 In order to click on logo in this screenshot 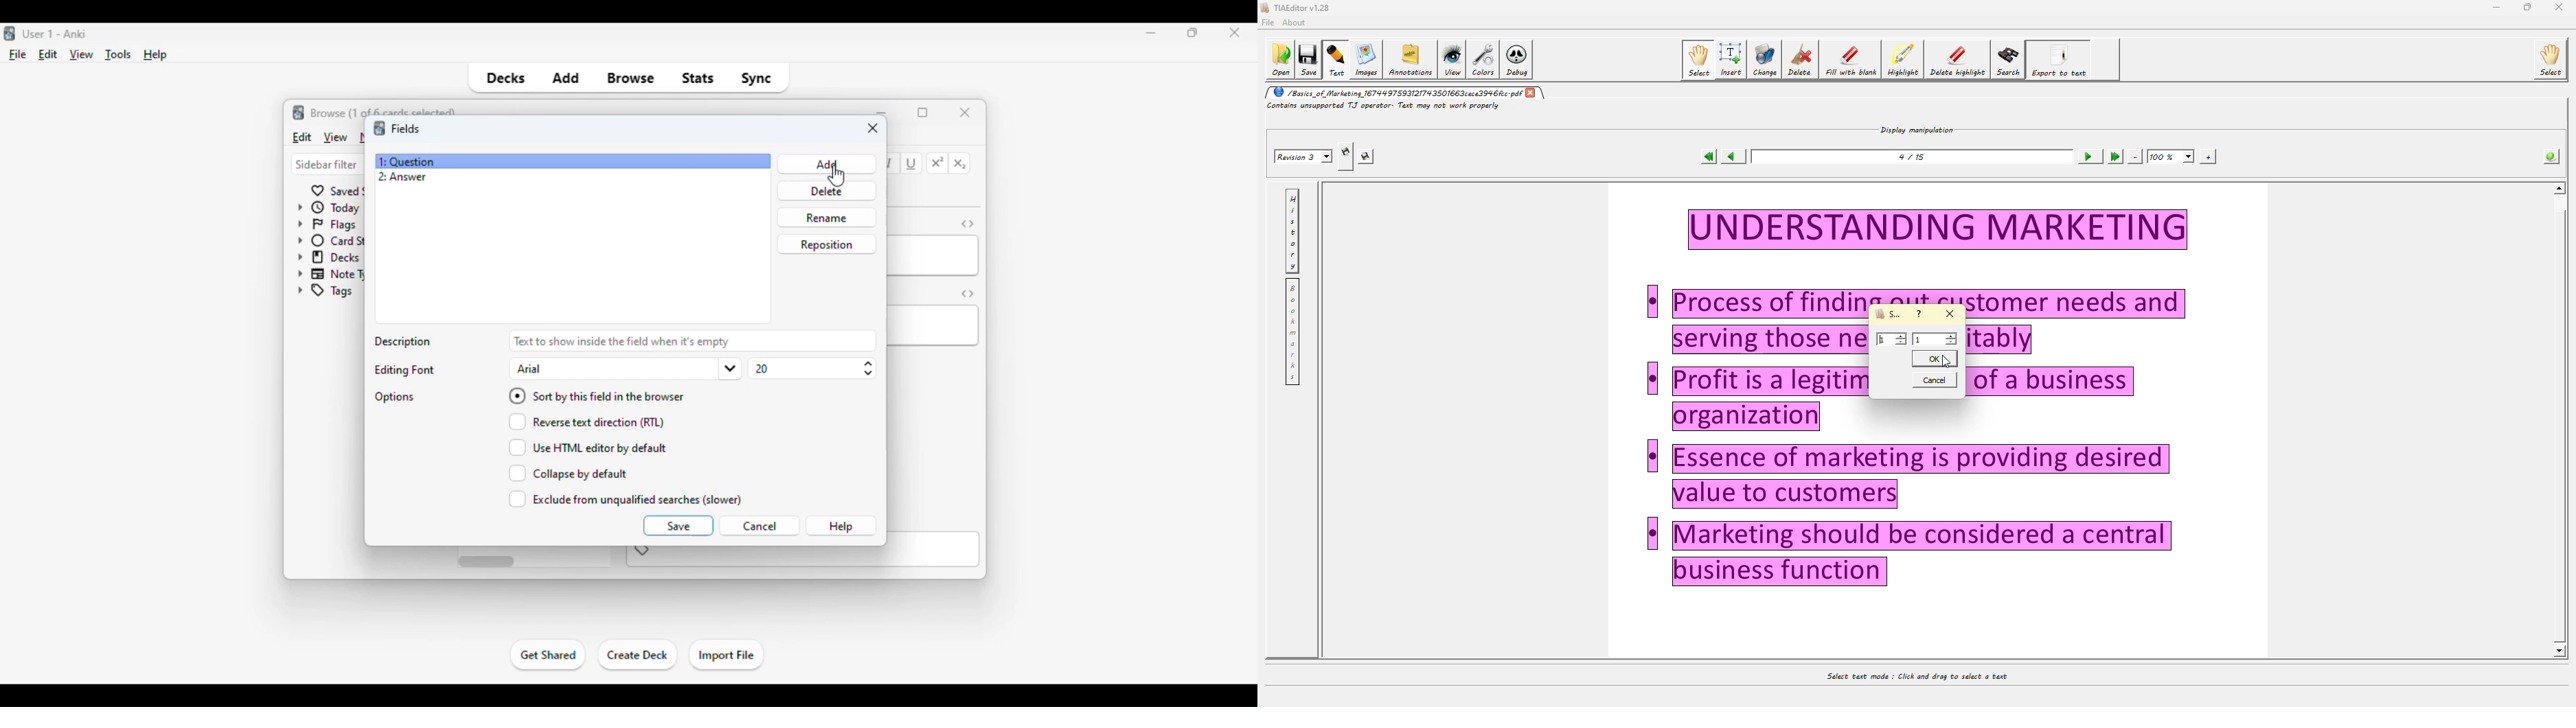, I will do `click(379, 128)`.